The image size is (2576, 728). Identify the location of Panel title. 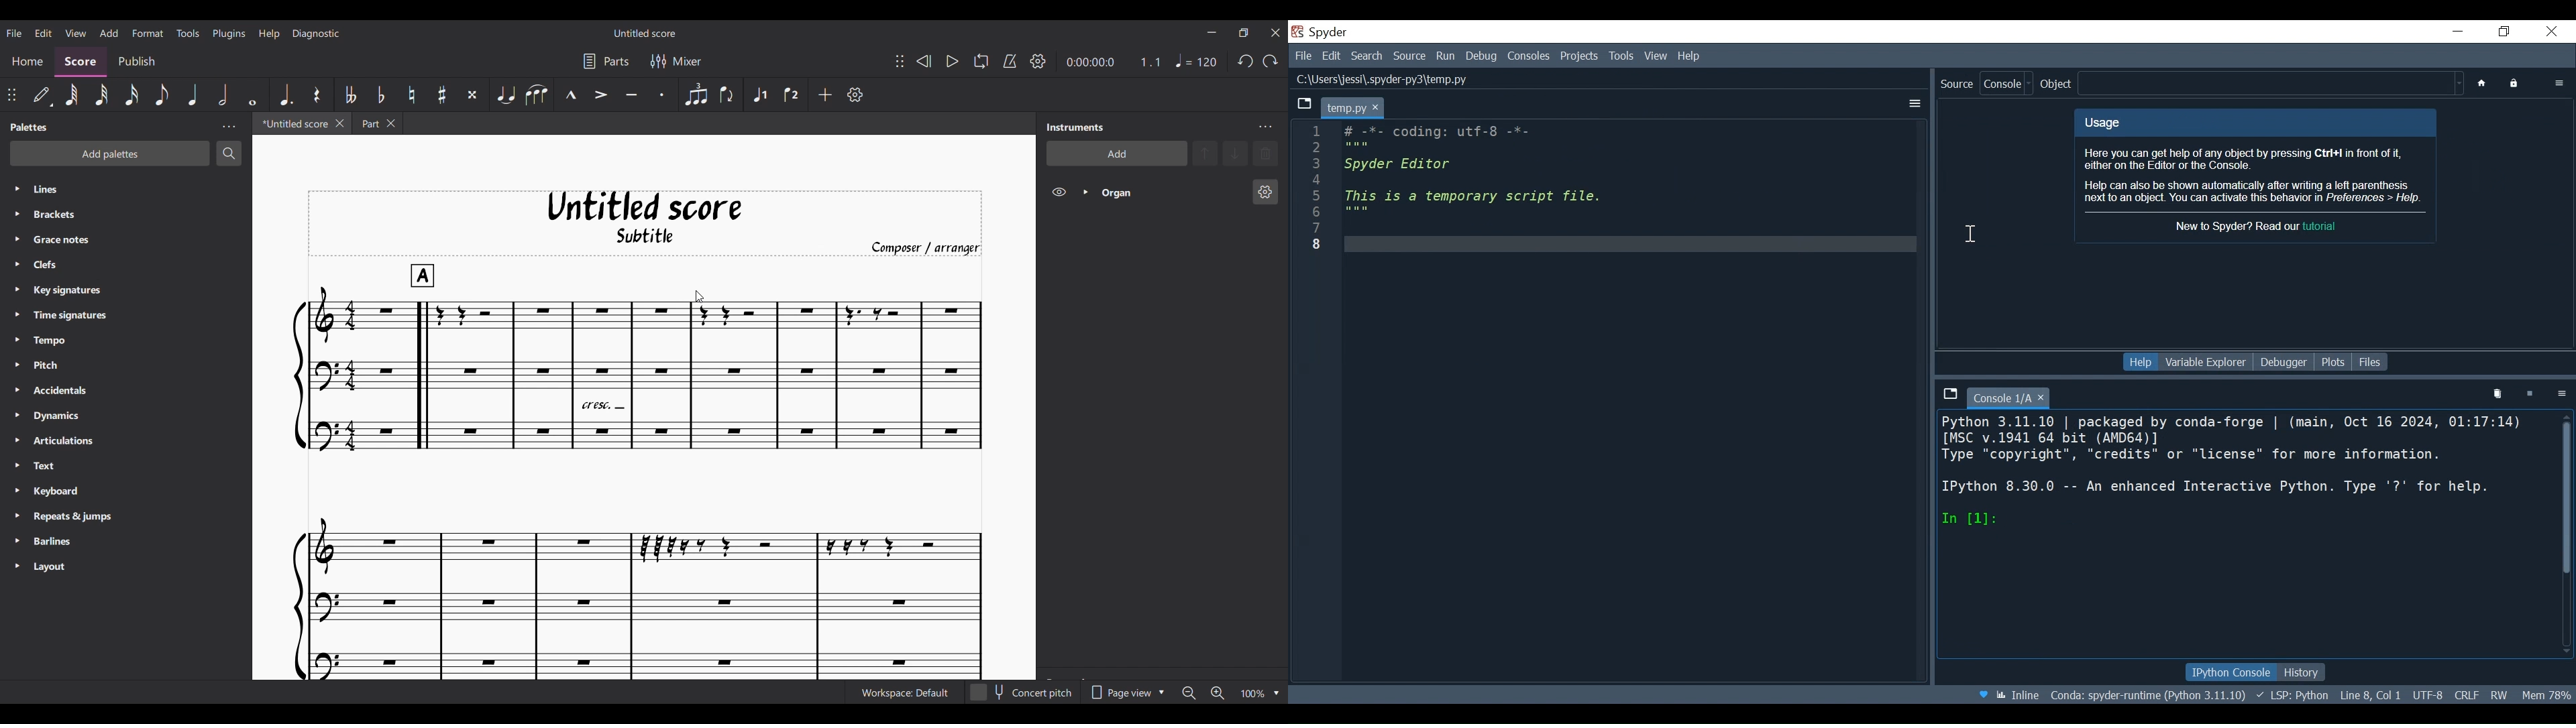
(30, 127).